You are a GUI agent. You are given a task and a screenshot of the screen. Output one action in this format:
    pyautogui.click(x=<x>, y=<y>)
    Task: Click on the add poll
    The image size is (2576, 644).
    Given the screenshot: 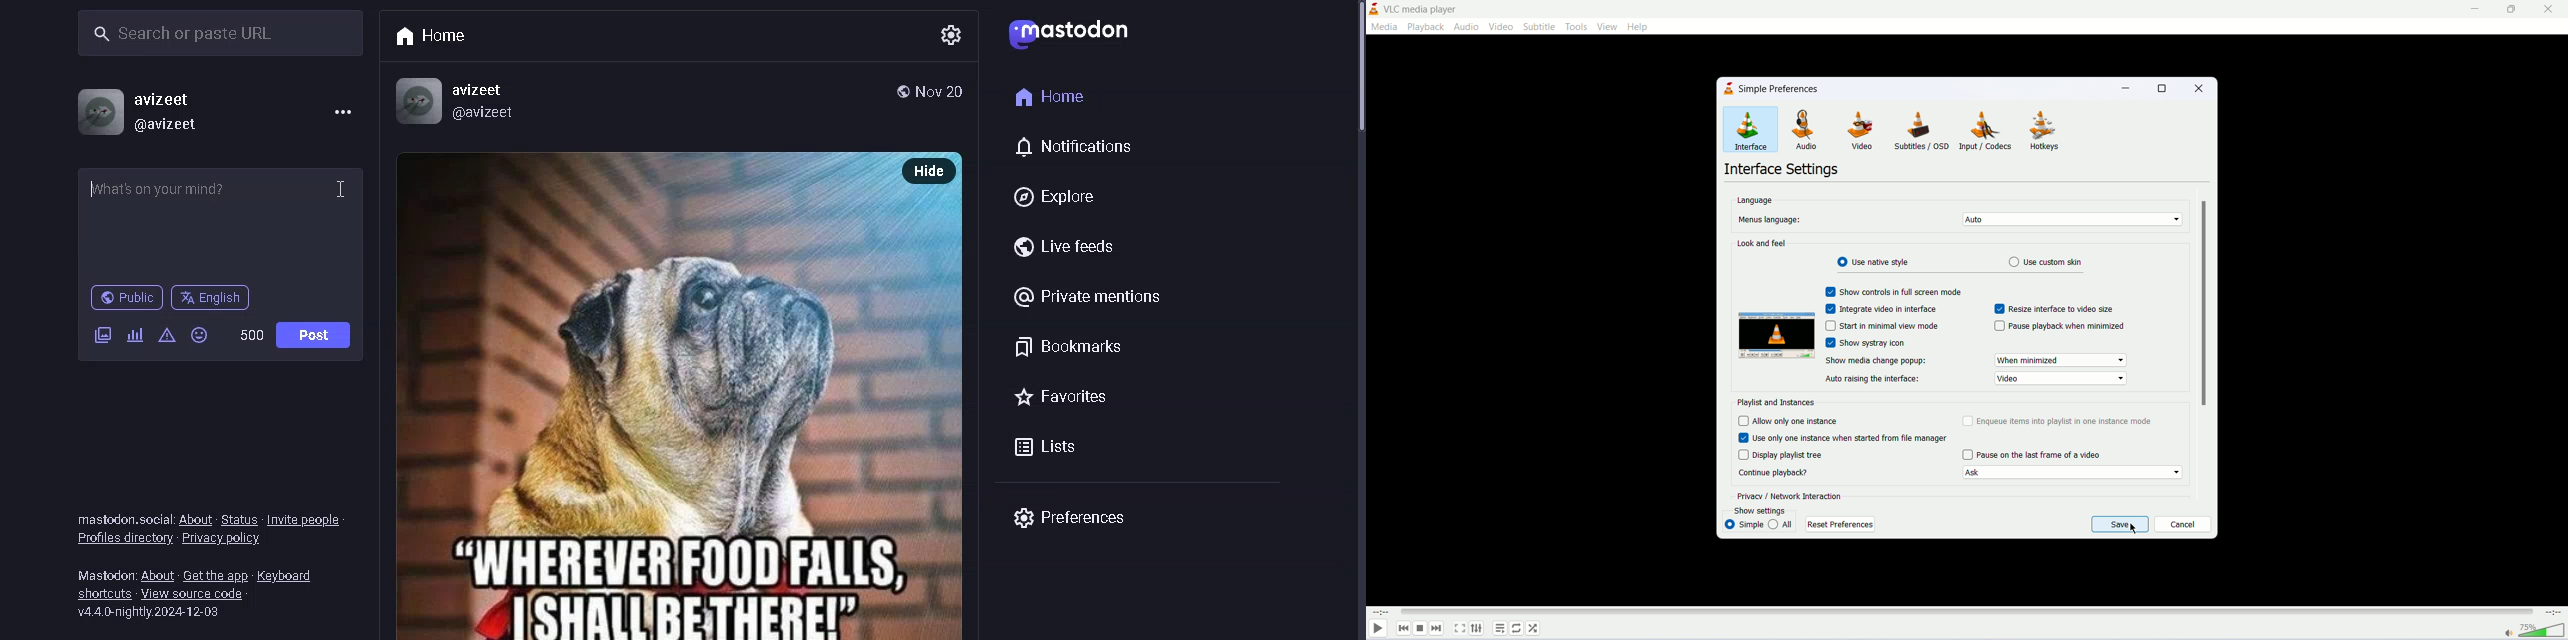 What is the action you would take?
    pyautogui.click(x=134, y=336)
    